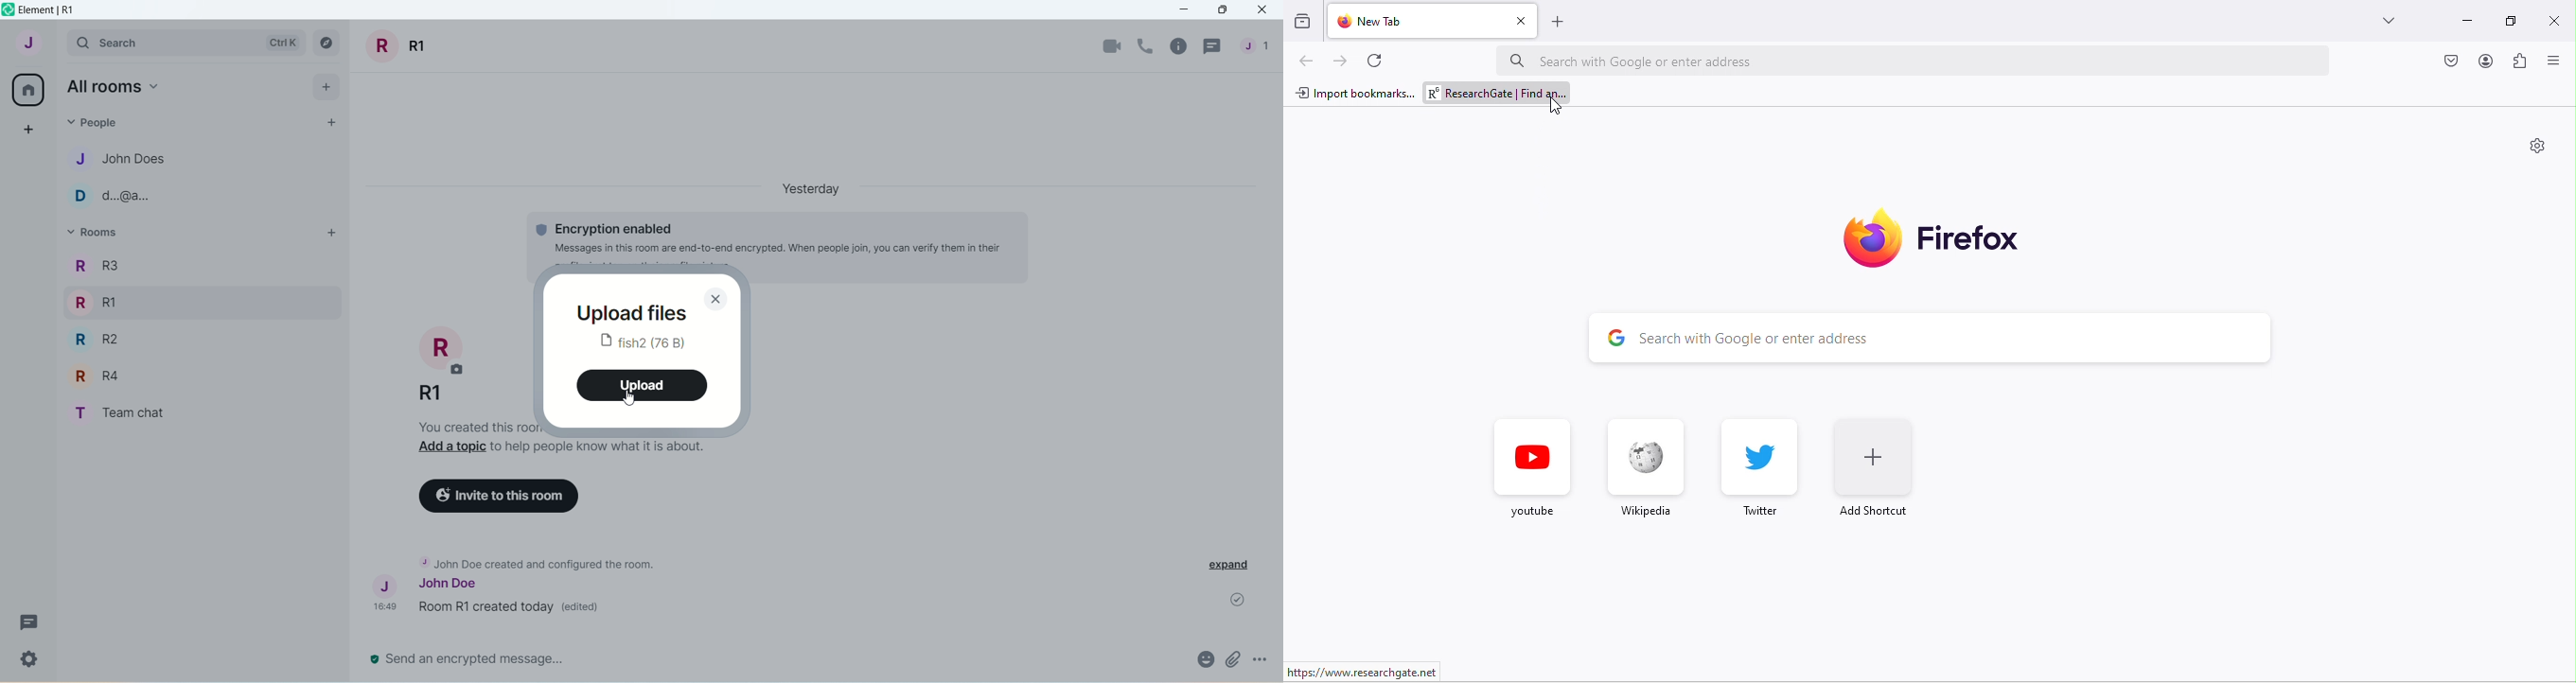 This screenshot has height=700, width=2576. What do you see at coordinates (2521, 63) in the screenshot?
I see `extension` at bounding box center [2521, 63].